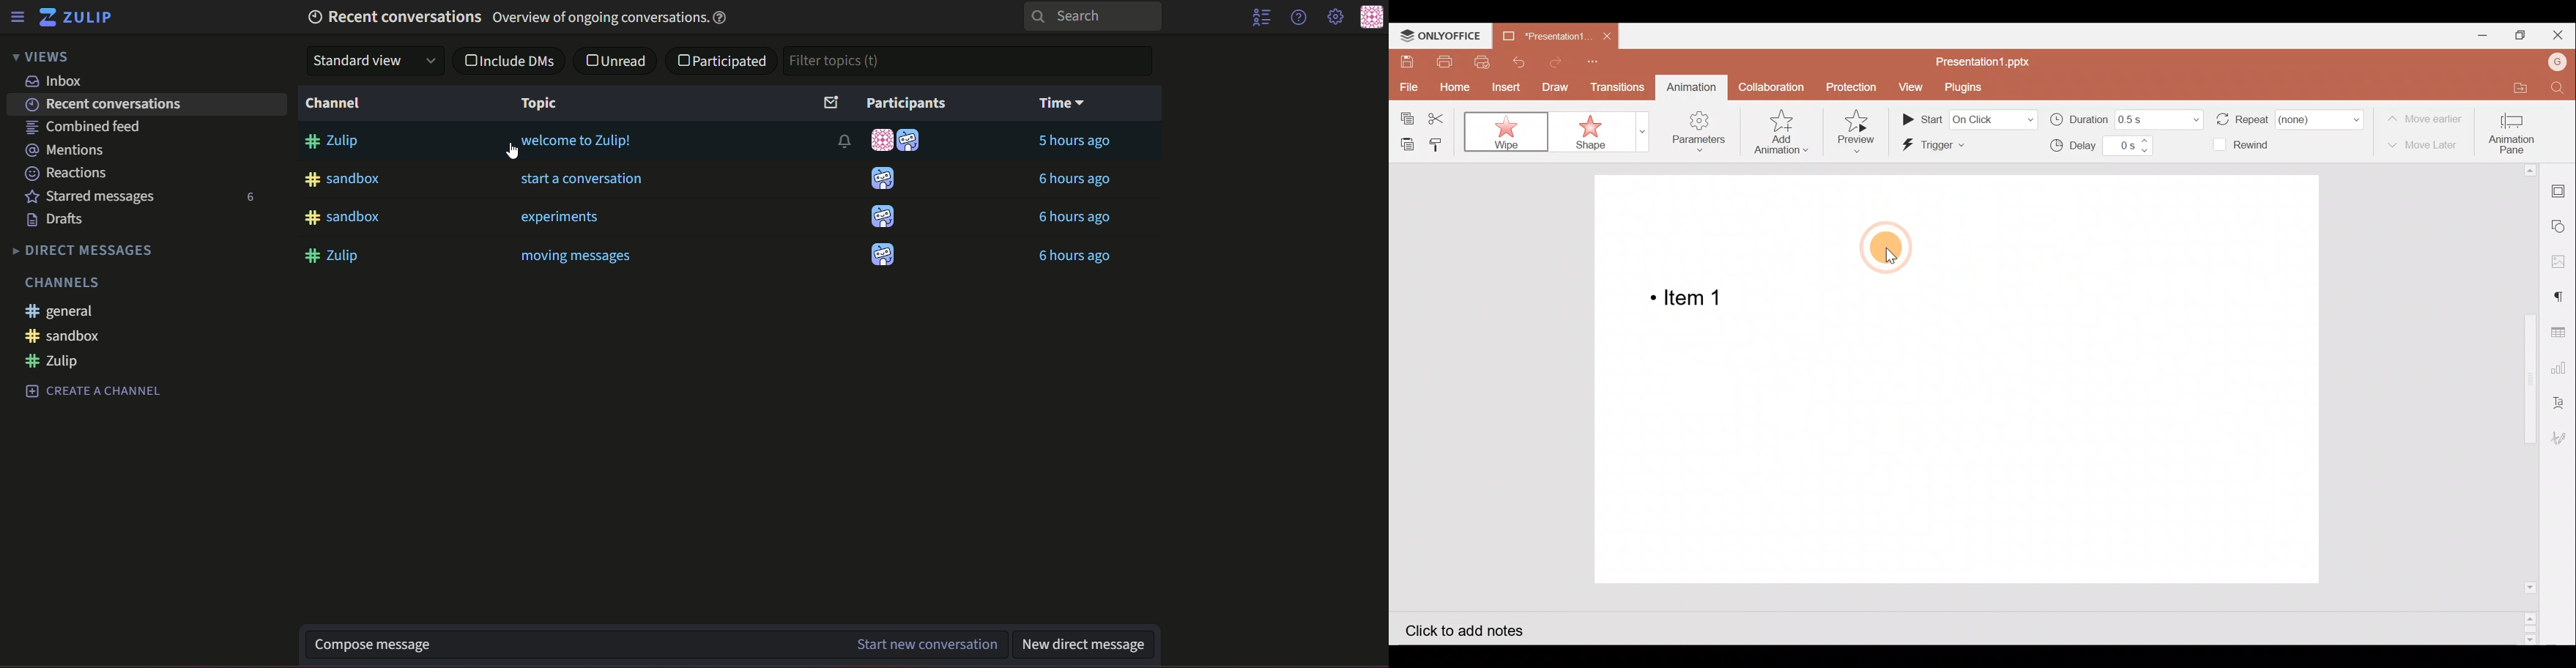  Describe the element at coordinates (64, 283) in the screenshot. I see `Channels` at that location.